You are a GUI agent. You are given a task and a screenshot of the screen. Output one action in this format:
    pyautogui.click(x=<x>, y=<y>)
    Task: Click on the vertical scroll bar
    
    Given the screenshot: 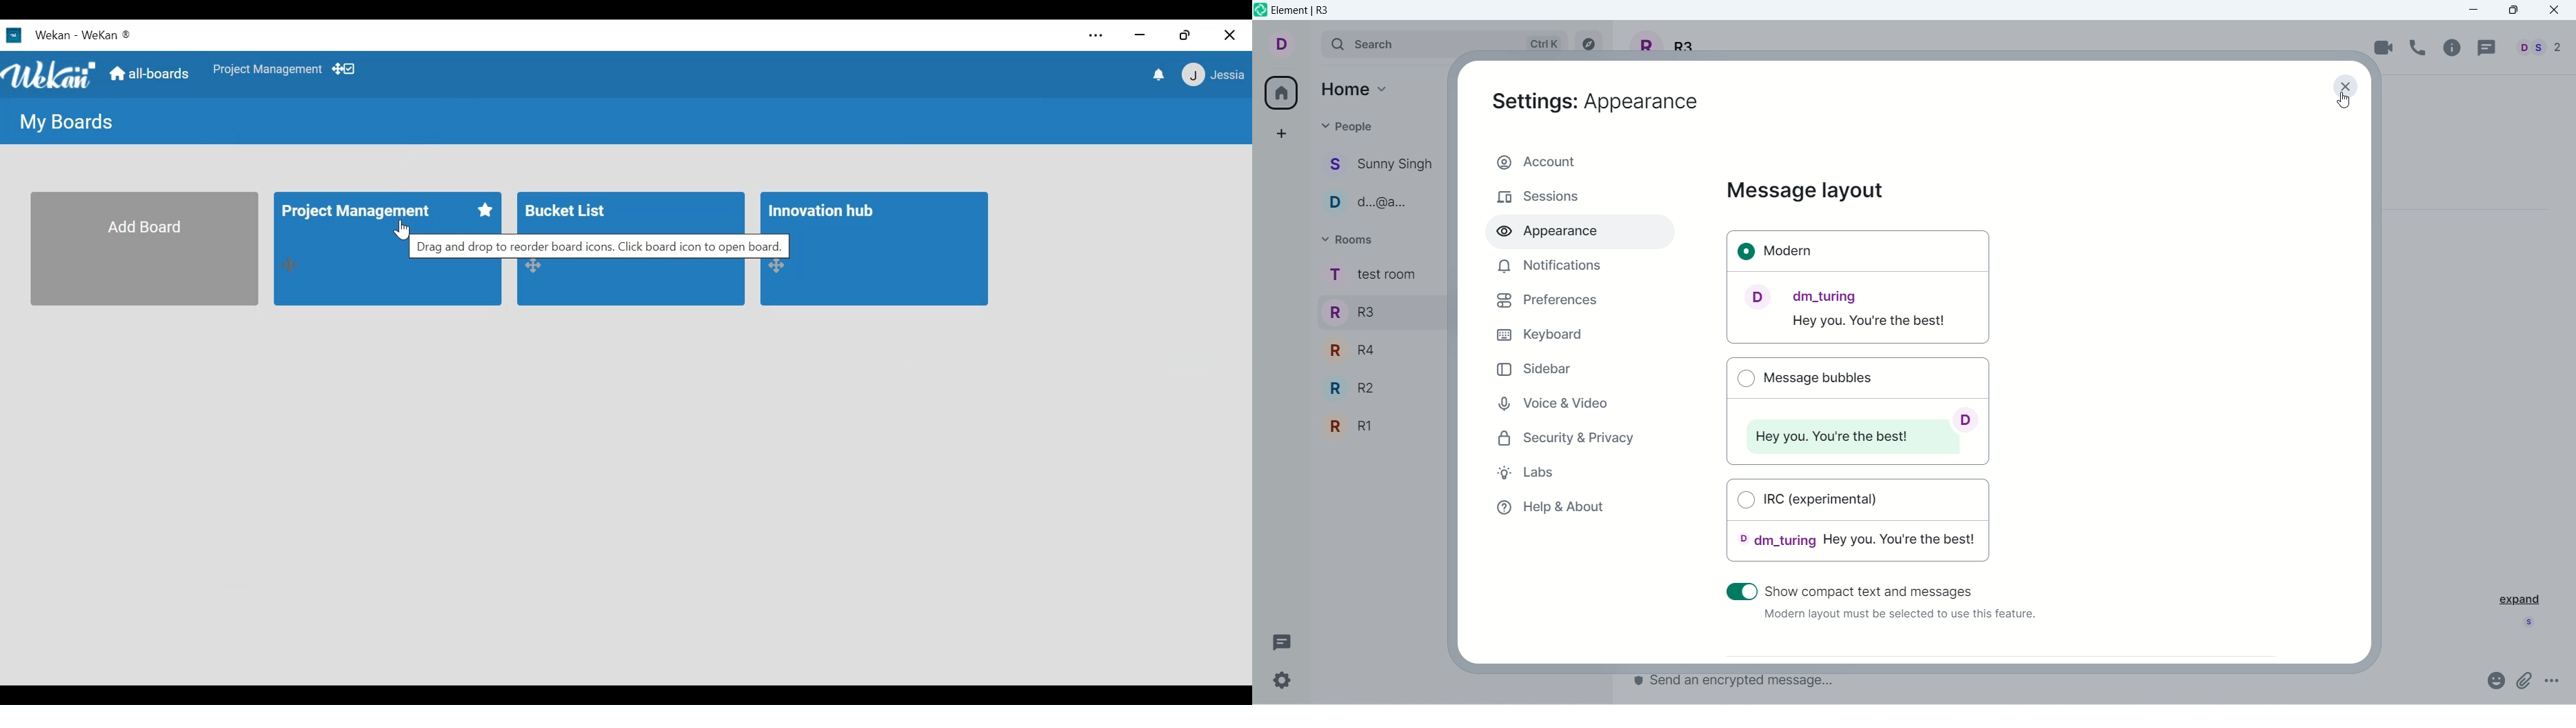 What is the action you would take?
    pyautogui.click(x=2370, y=402)
    